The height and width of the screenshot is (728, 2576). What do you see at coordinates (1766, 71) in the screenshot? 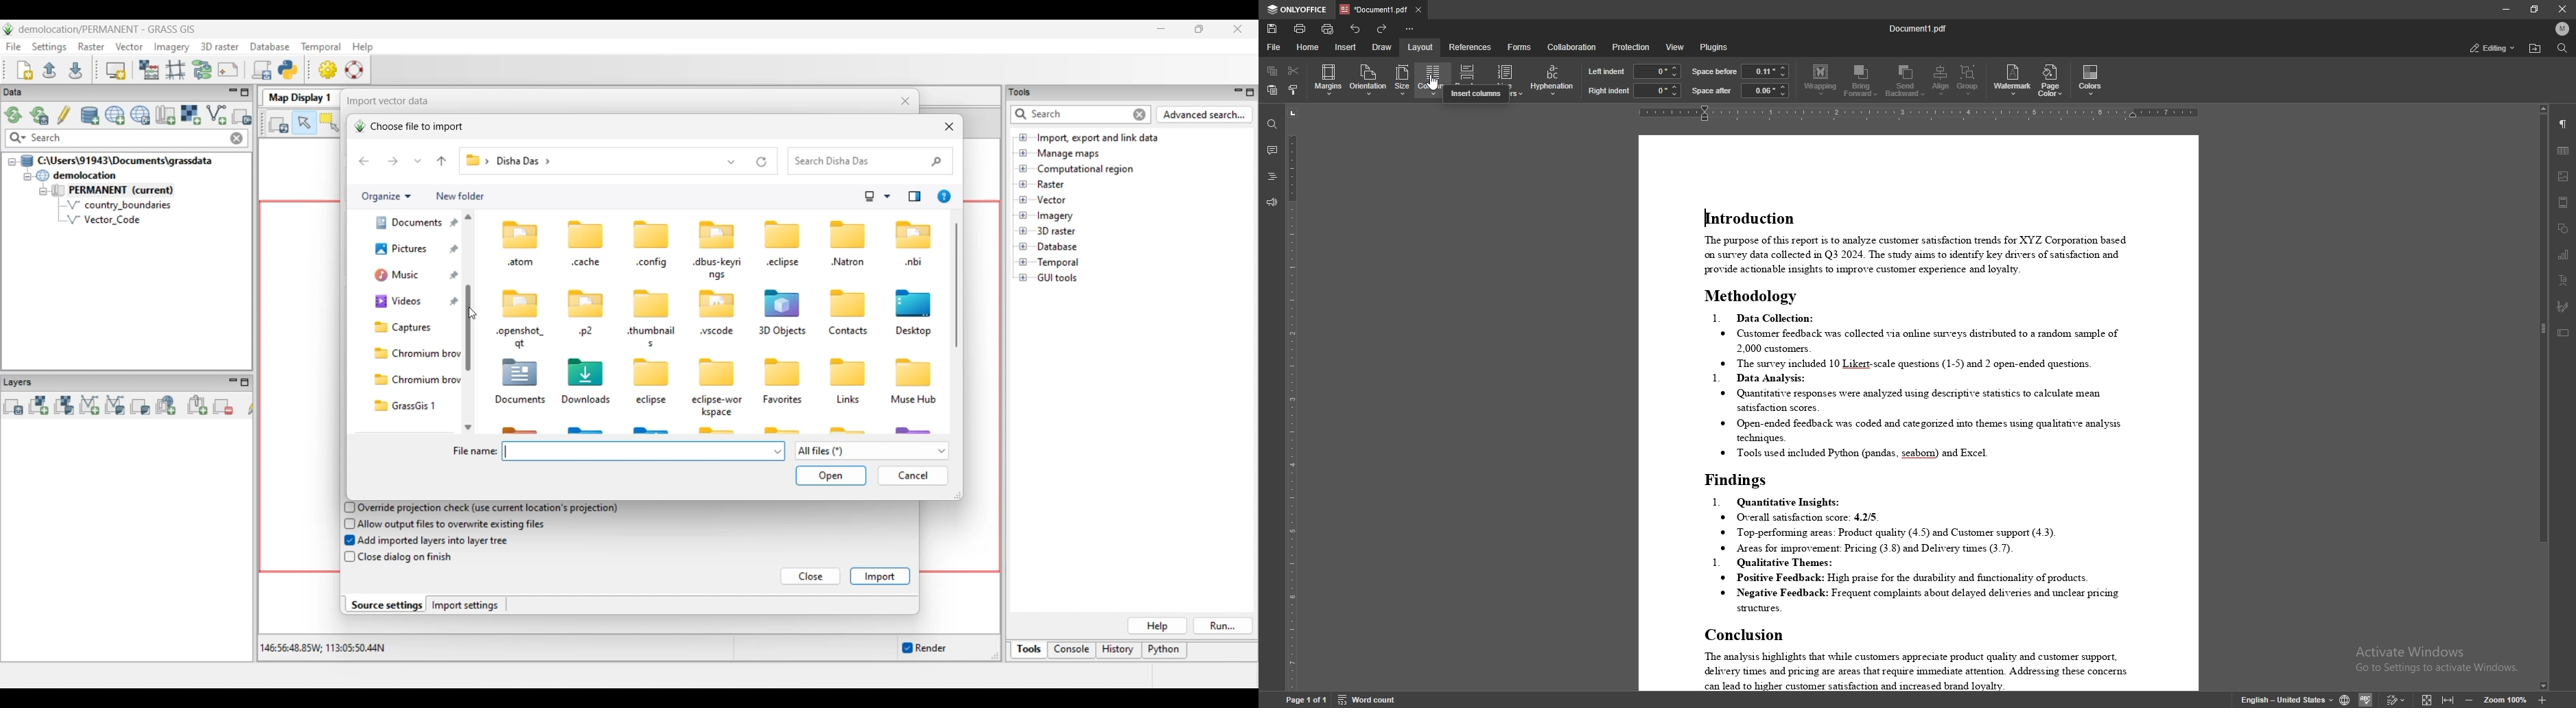
I see `space before input` at bounding box center [1766, 71].